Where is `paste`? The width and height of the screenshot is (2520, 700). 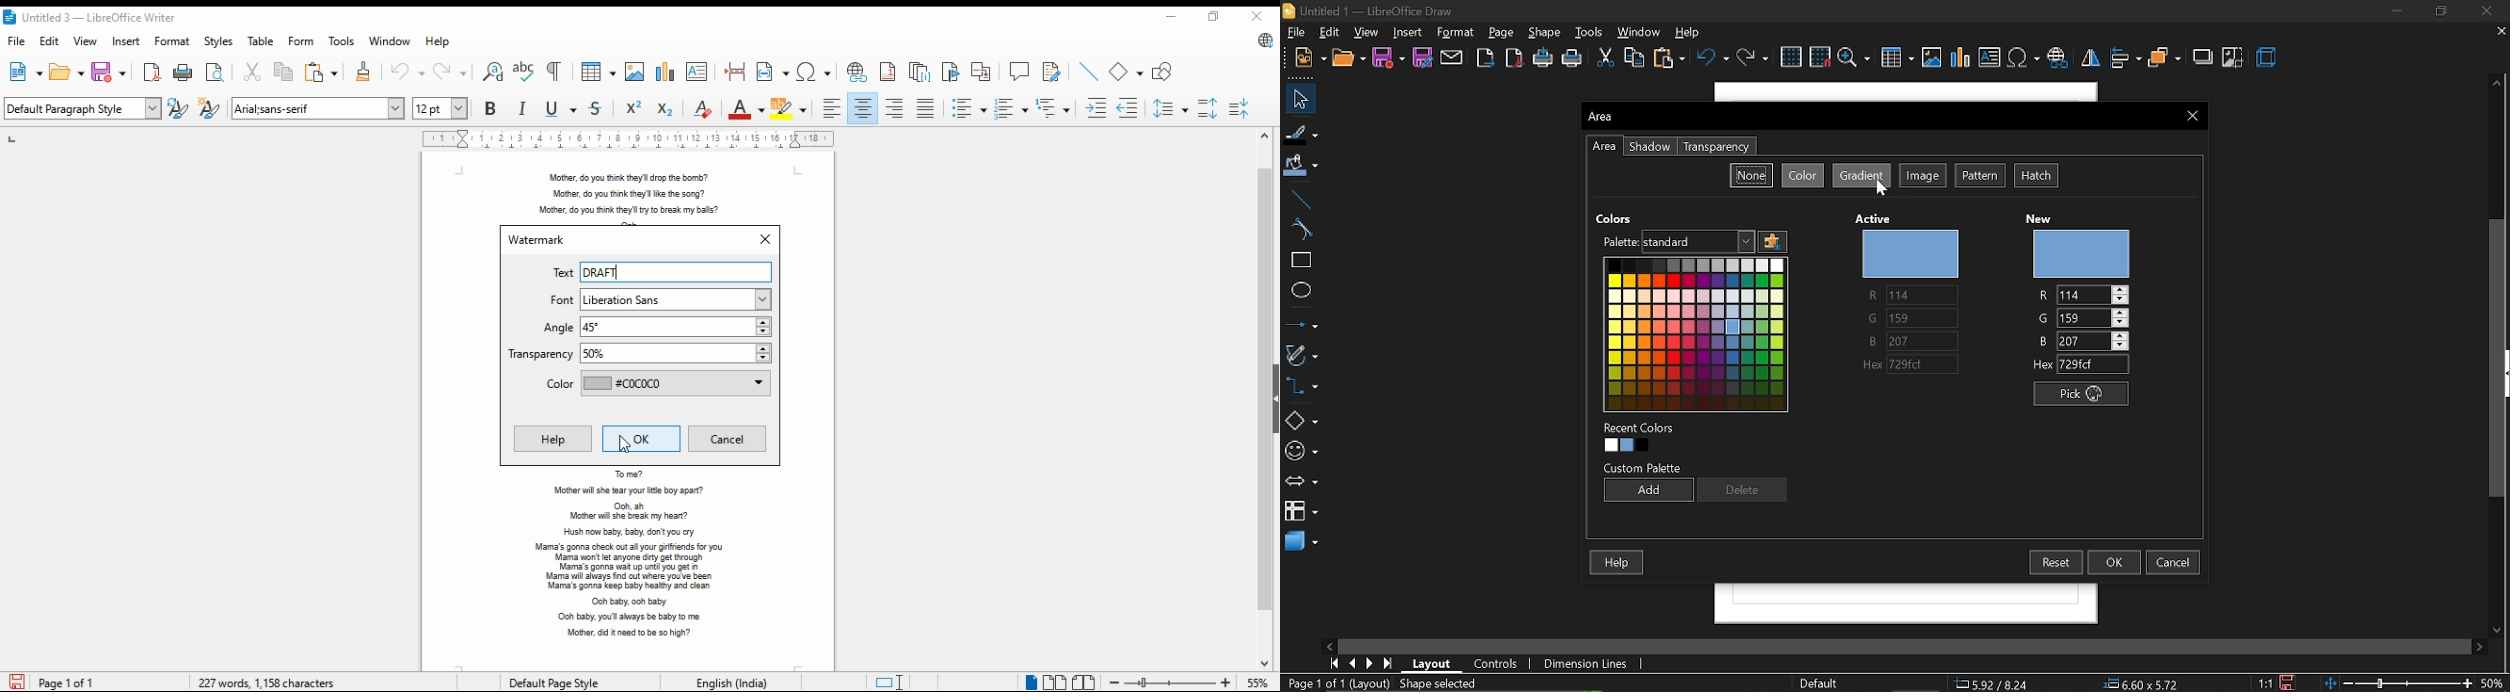 paste is located at coordinates (322, 72).